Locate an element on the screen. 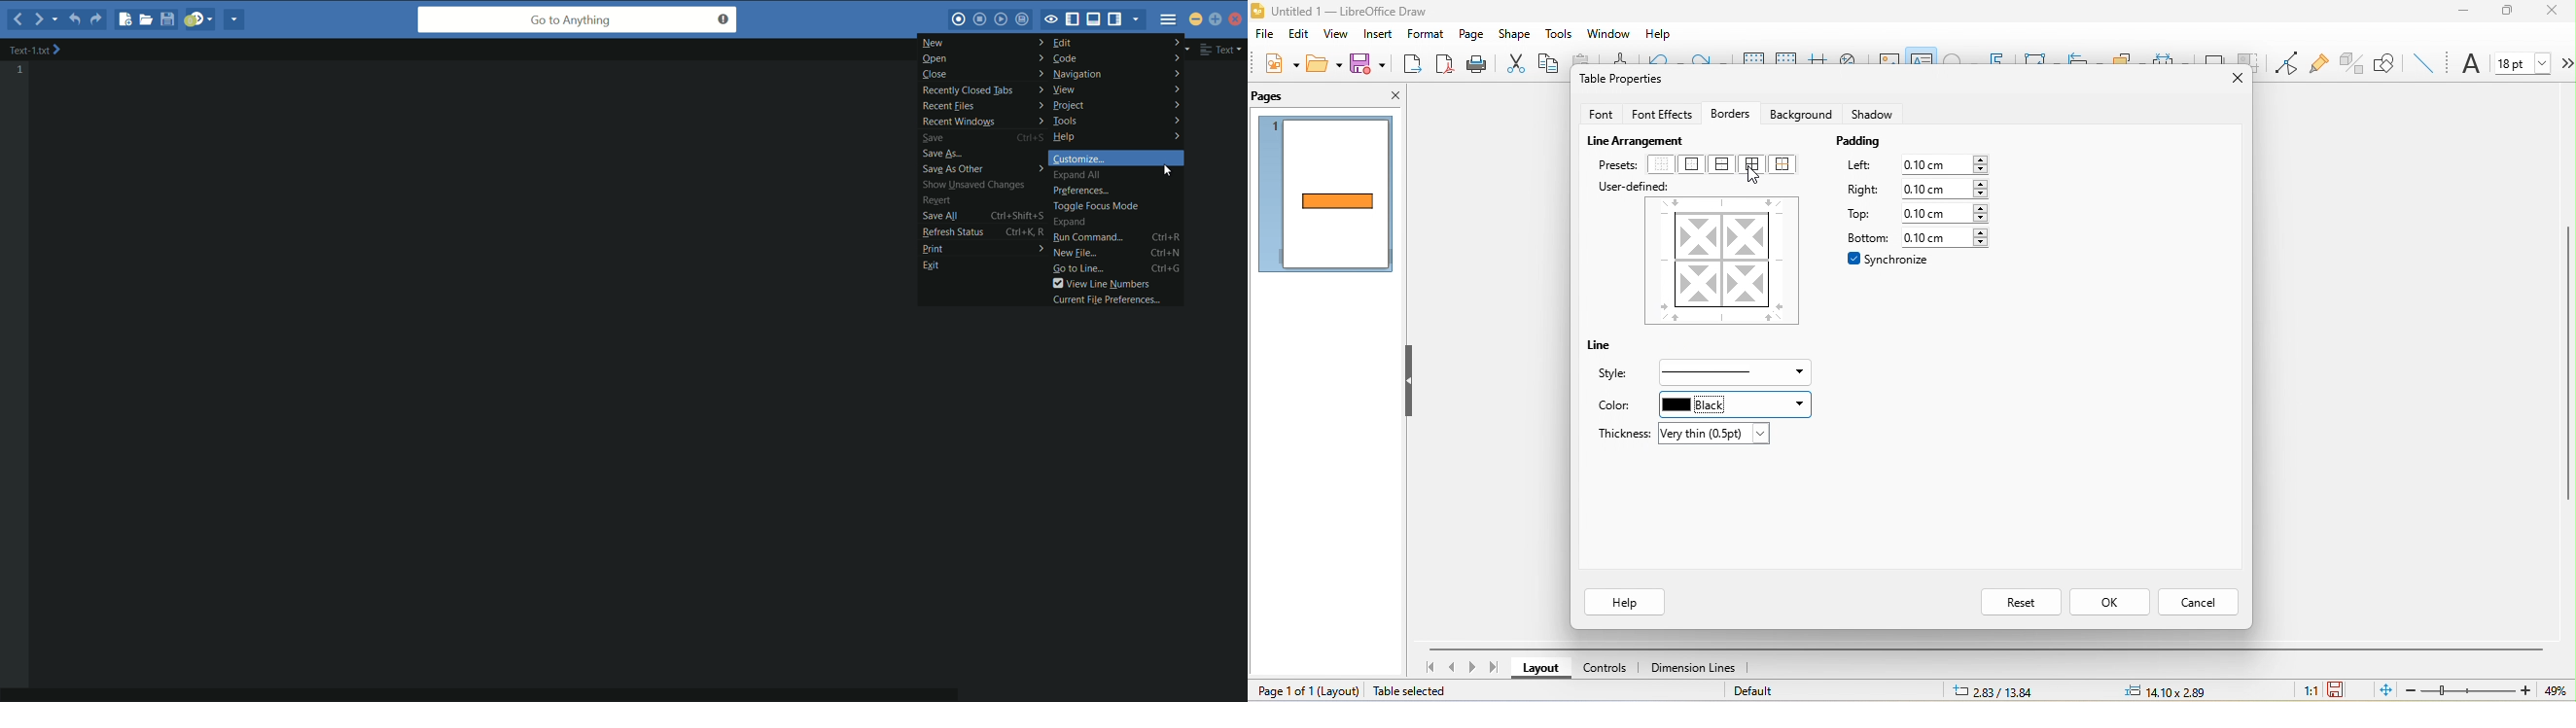 The image size is (2576, 728). exit is located at coordinates (932, 265).